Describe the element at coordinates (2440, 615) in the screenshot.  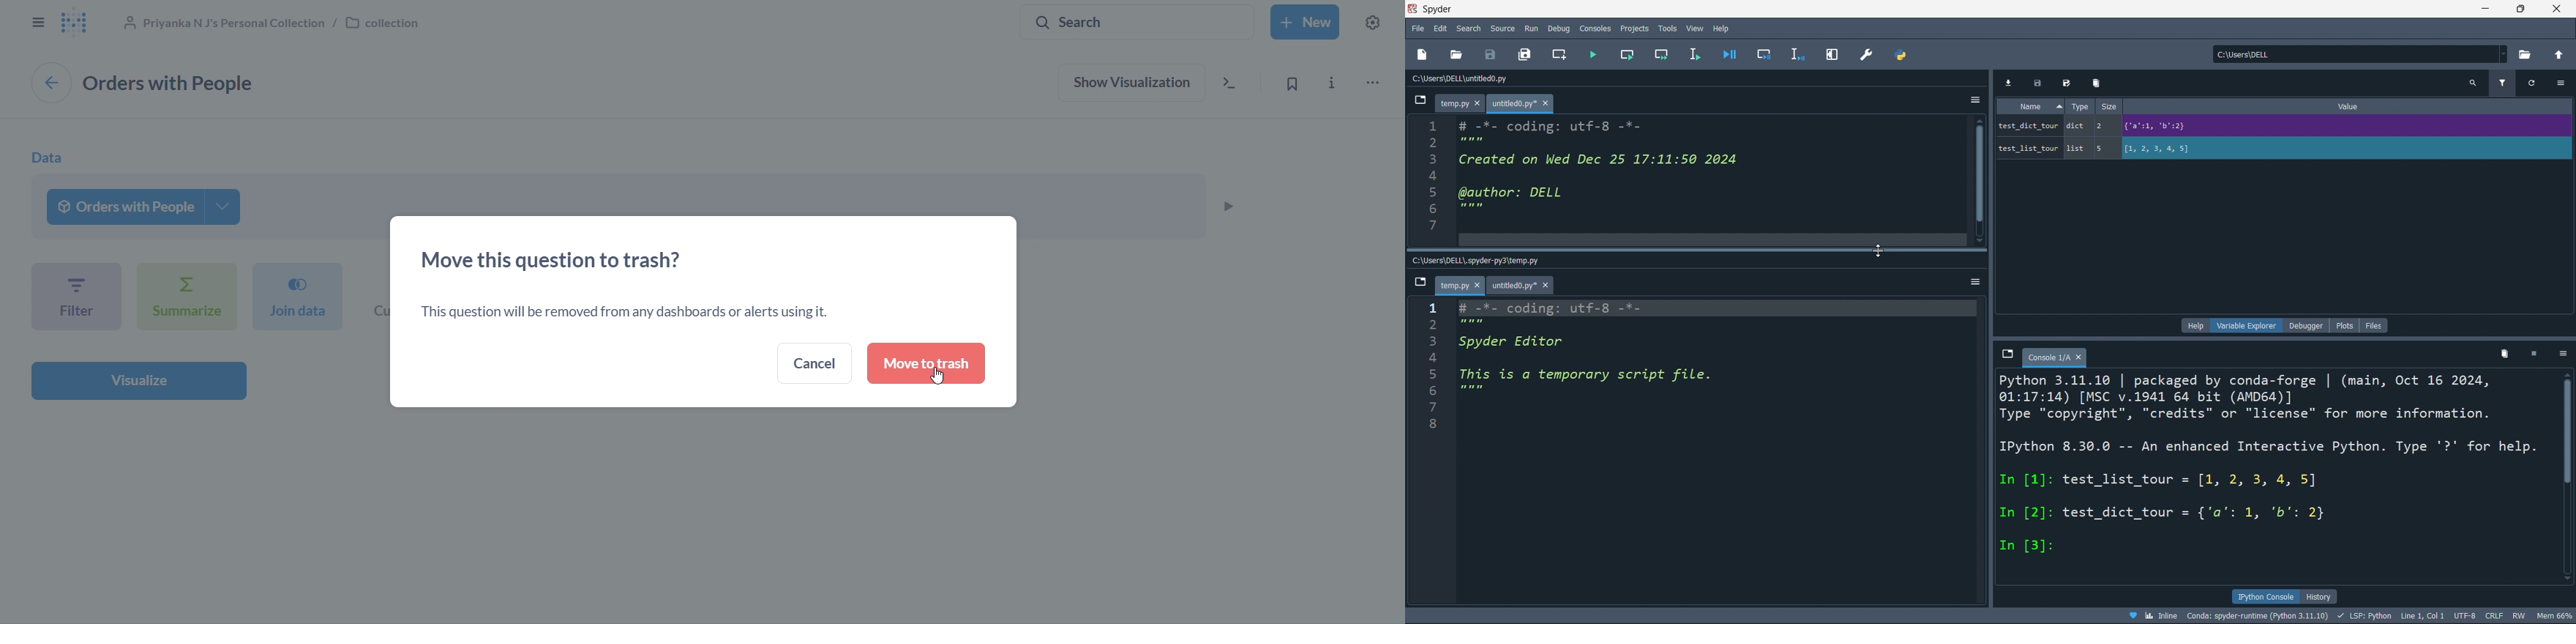
I see `Line 1, Col 1  UTF-8` at that location.